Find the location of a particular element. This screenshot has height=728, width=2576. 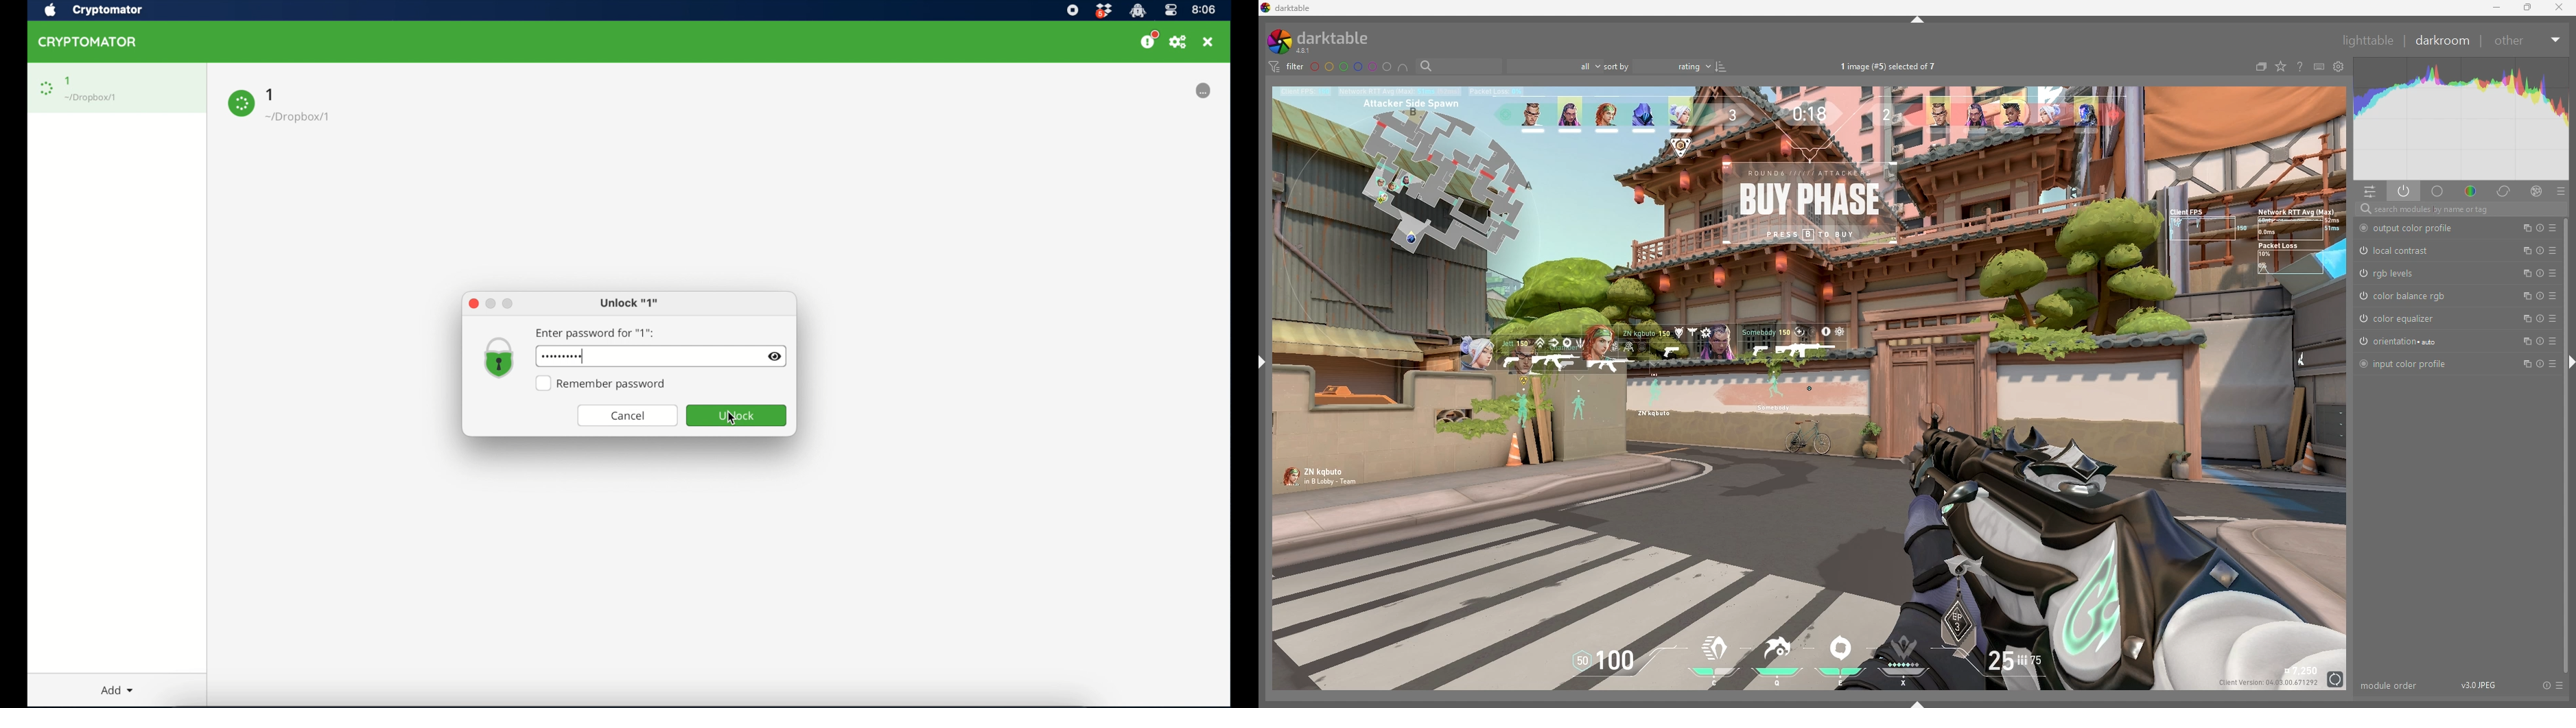

loading is located at coordinates (241, 104).